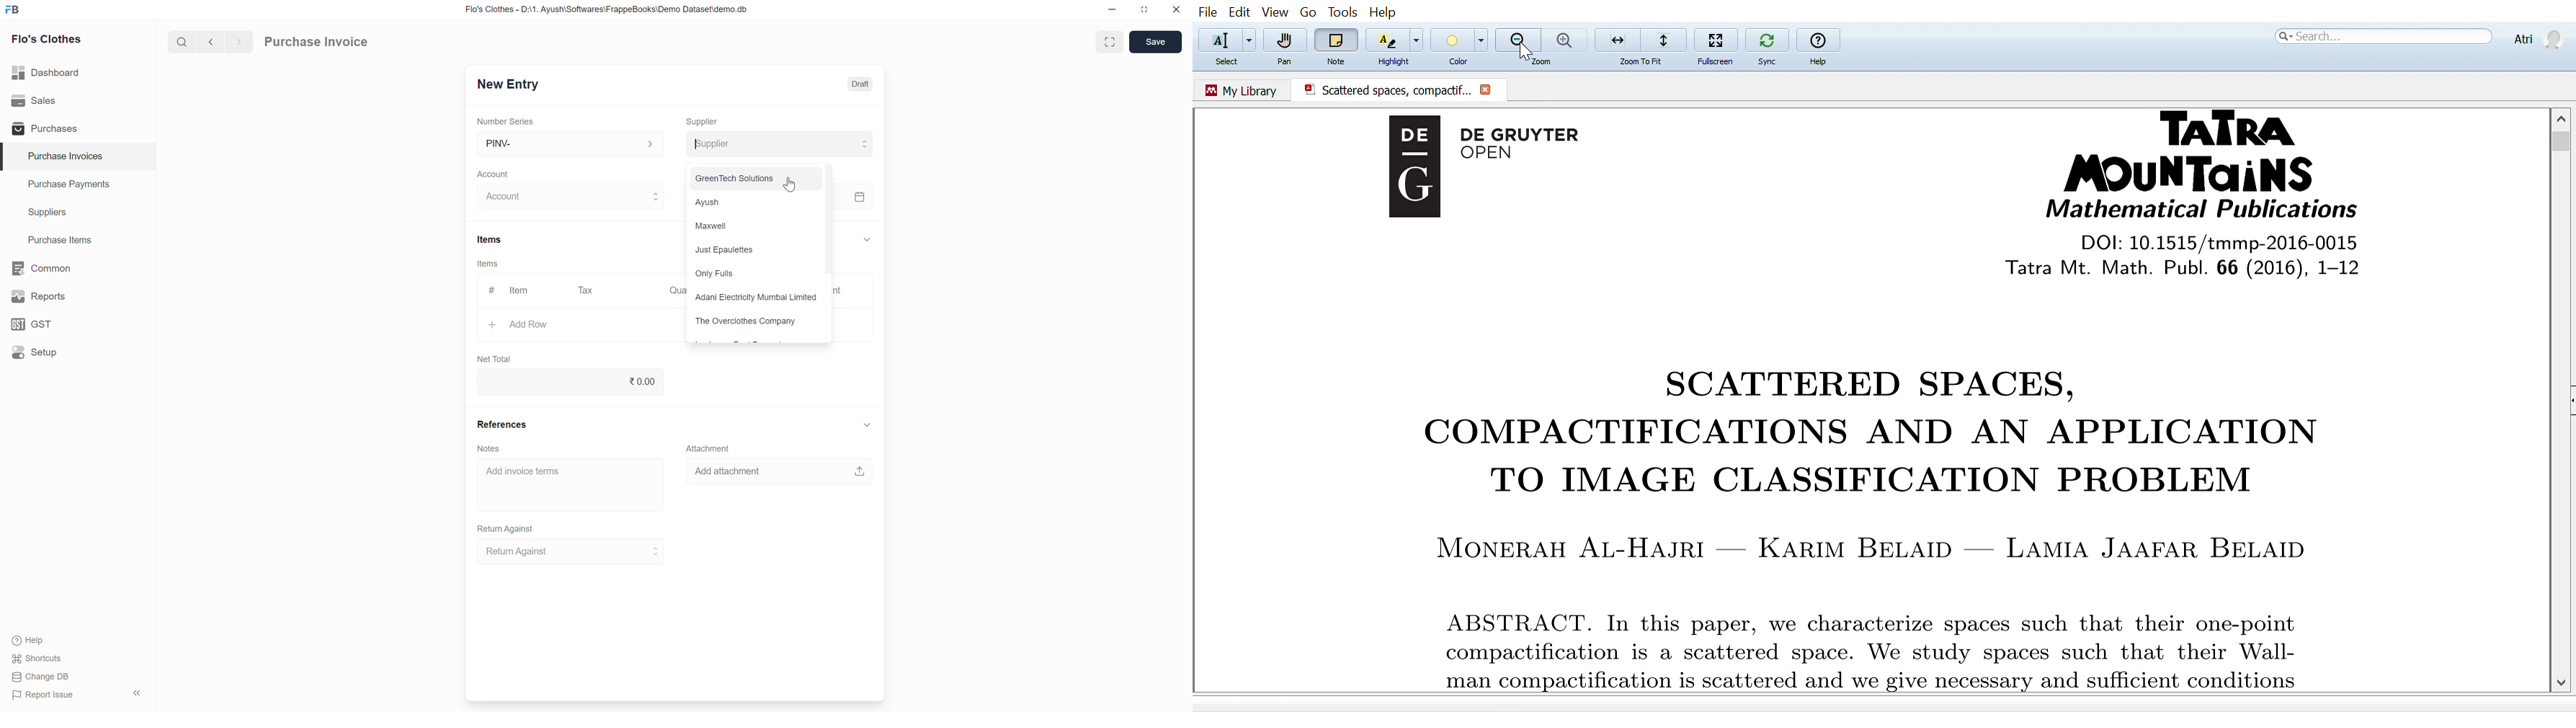  I want to click on Add attachment, so click(779, 471).